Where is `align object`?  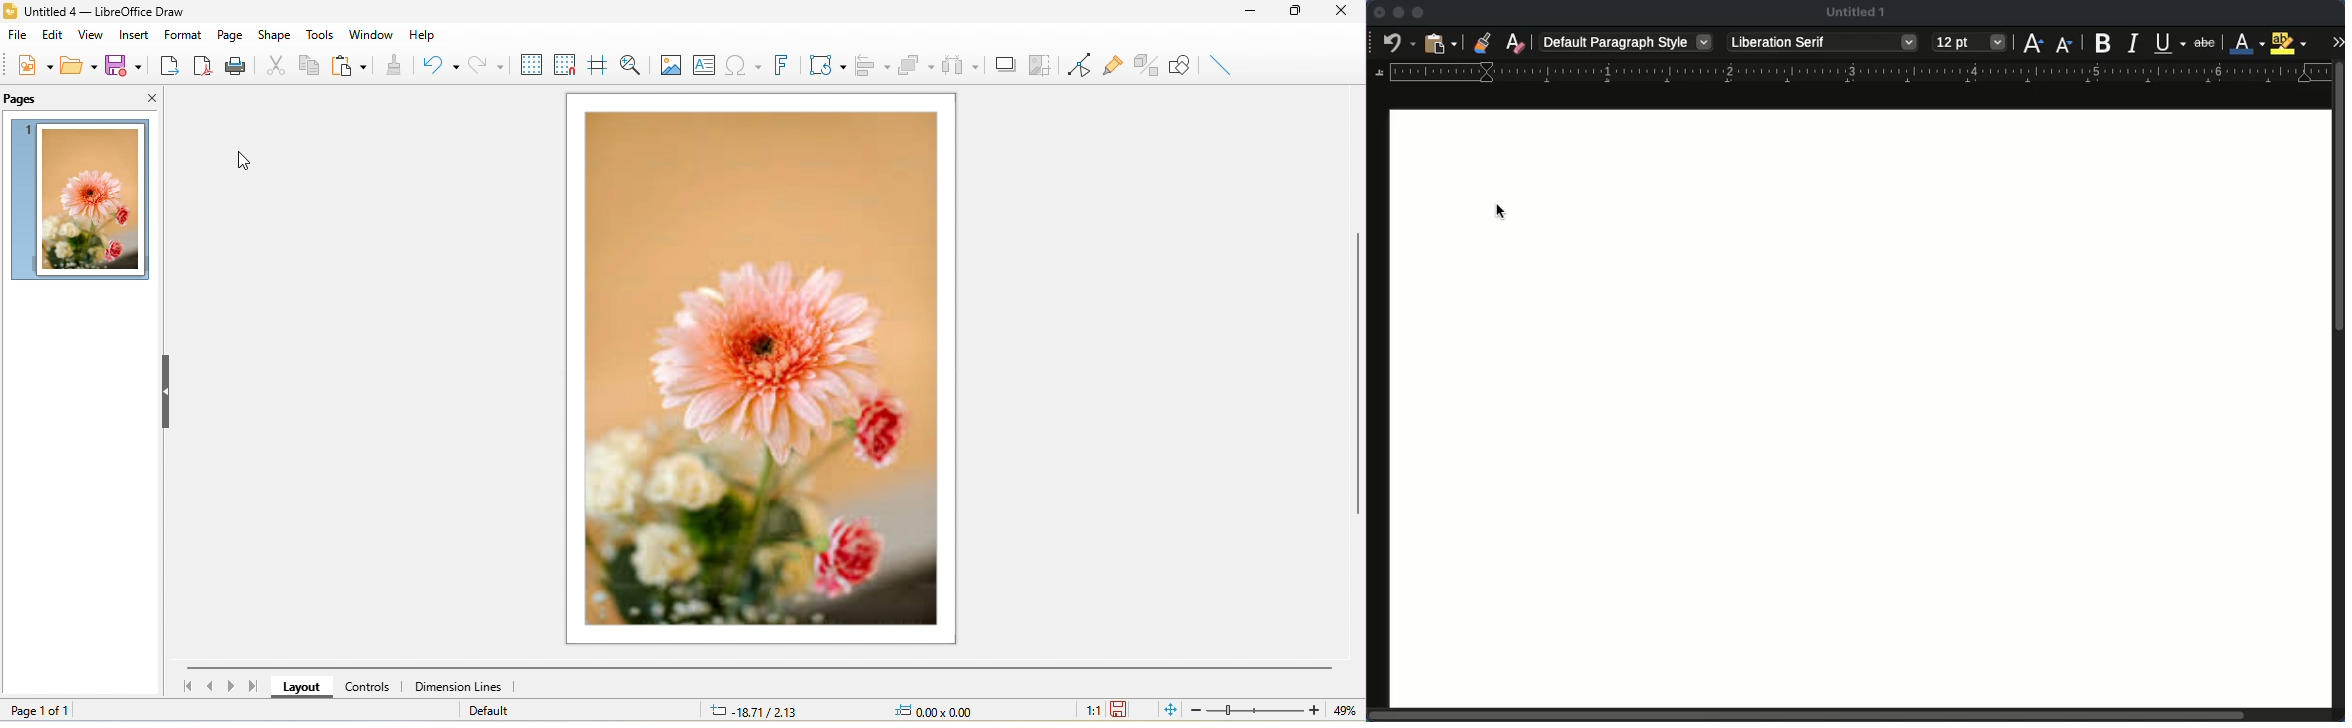 align object is located at coordinates (872, 65).